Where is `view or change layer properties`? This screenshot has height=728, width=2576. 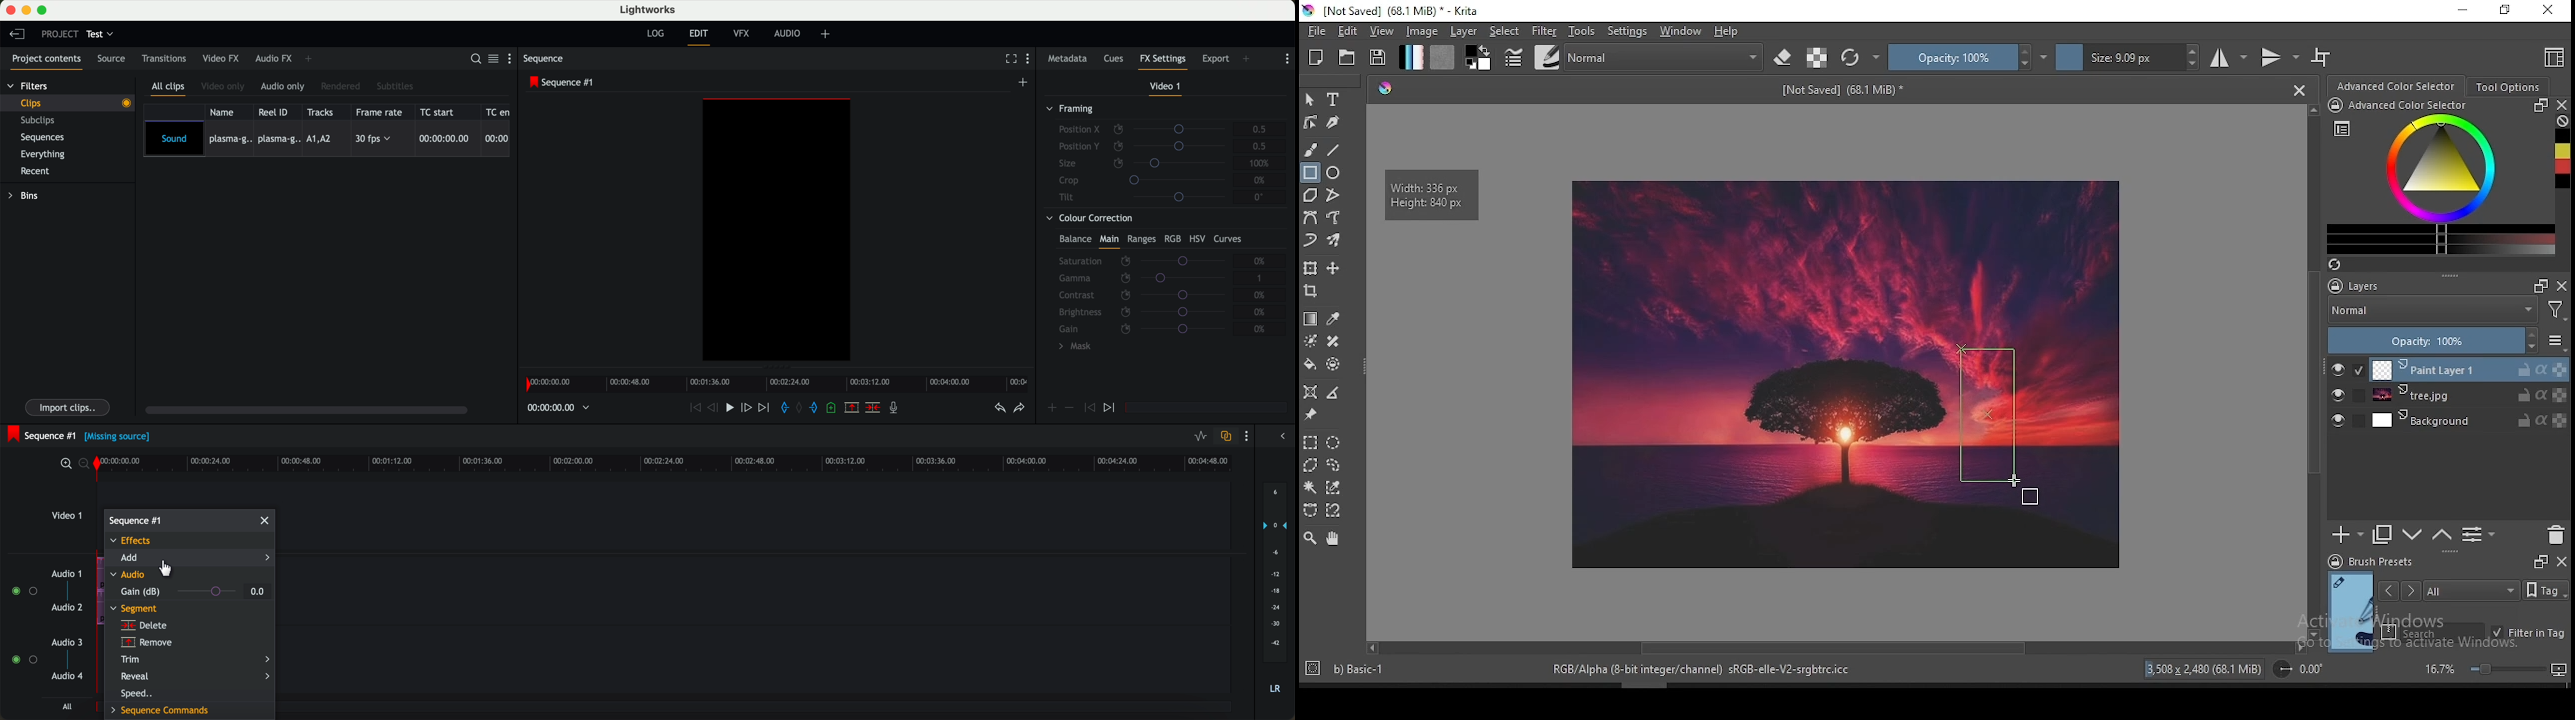 view or change layer properties is located at coordinates (2479, 535).